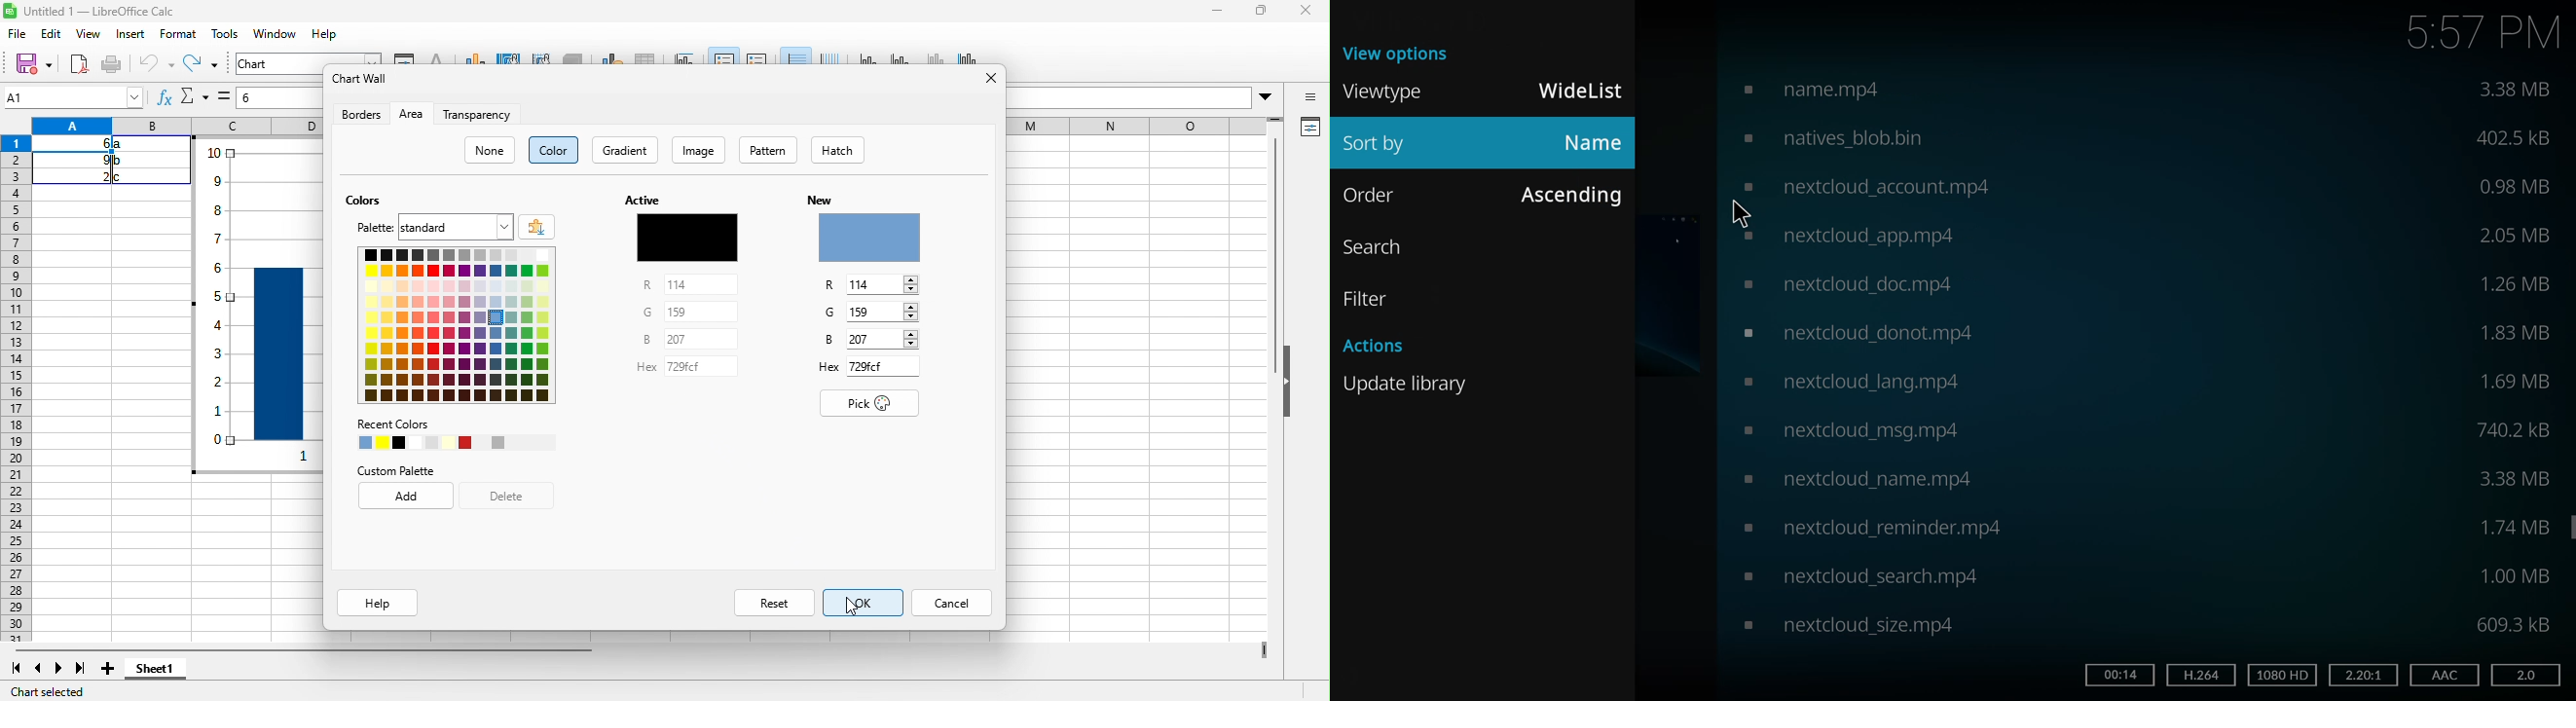  I want to click on desceding, so click(1569, 193).